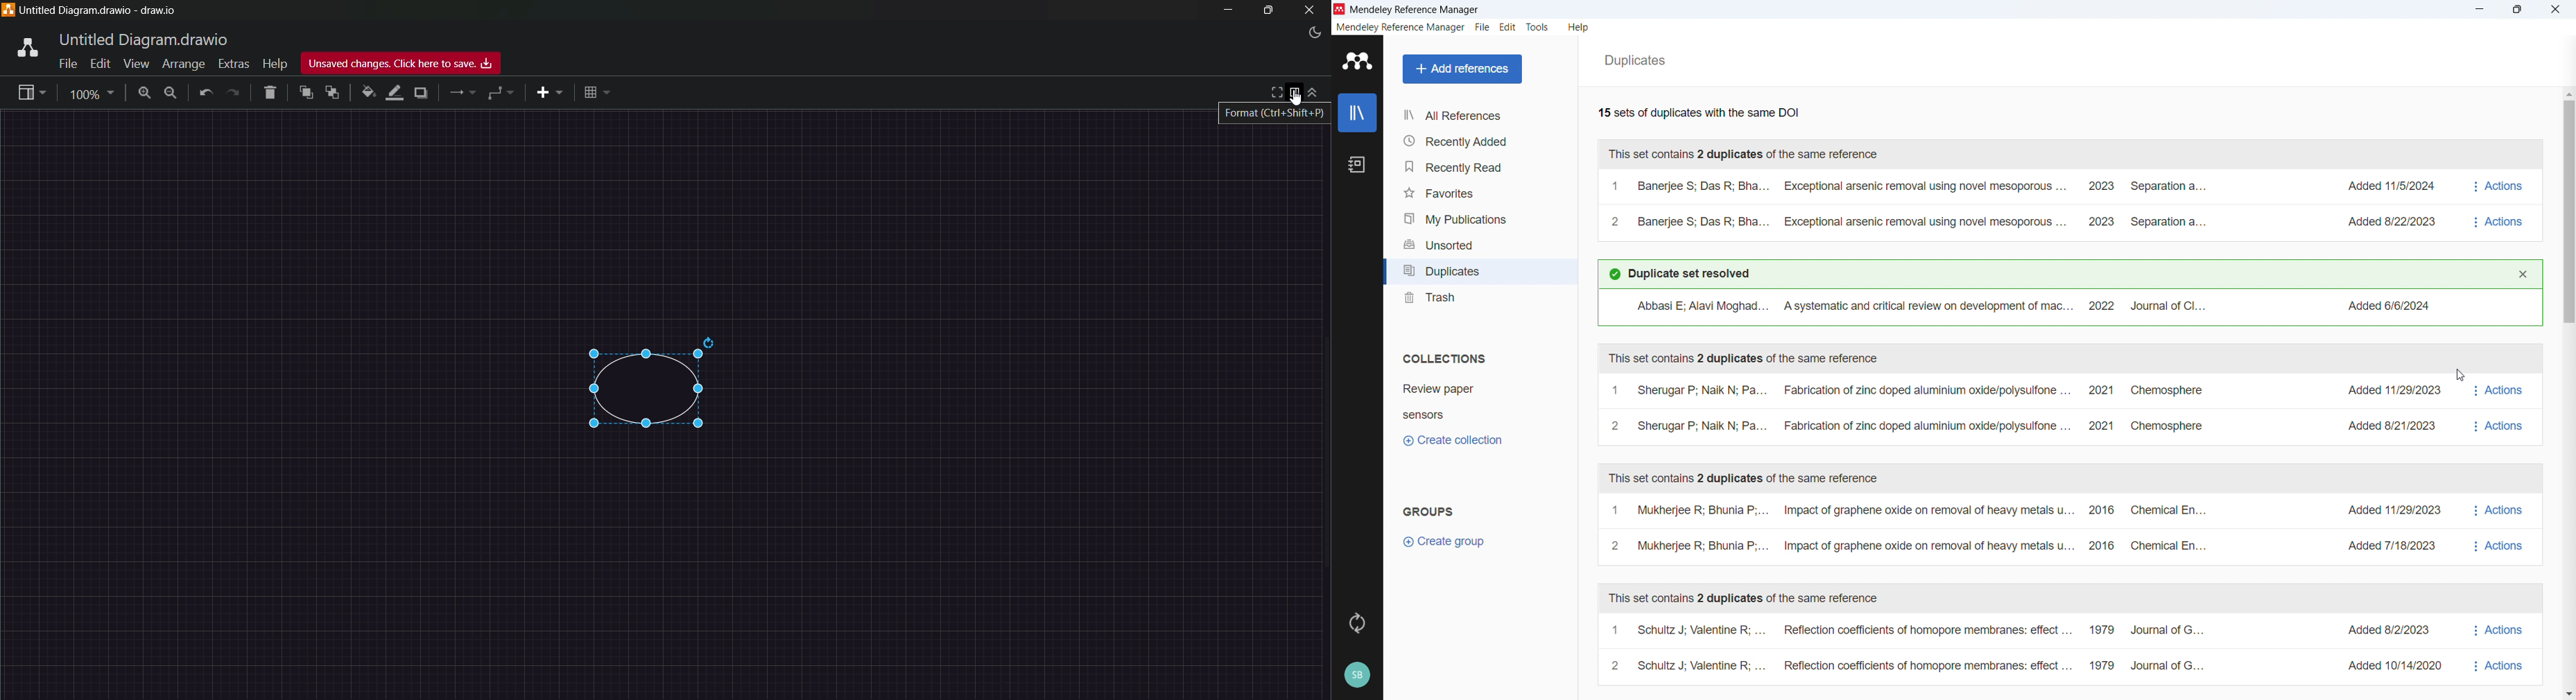 This screenshot has width=2576, height=700. Describe the element at coordinates (1227, 10) in the screenshot. I see `minimize` at that location.